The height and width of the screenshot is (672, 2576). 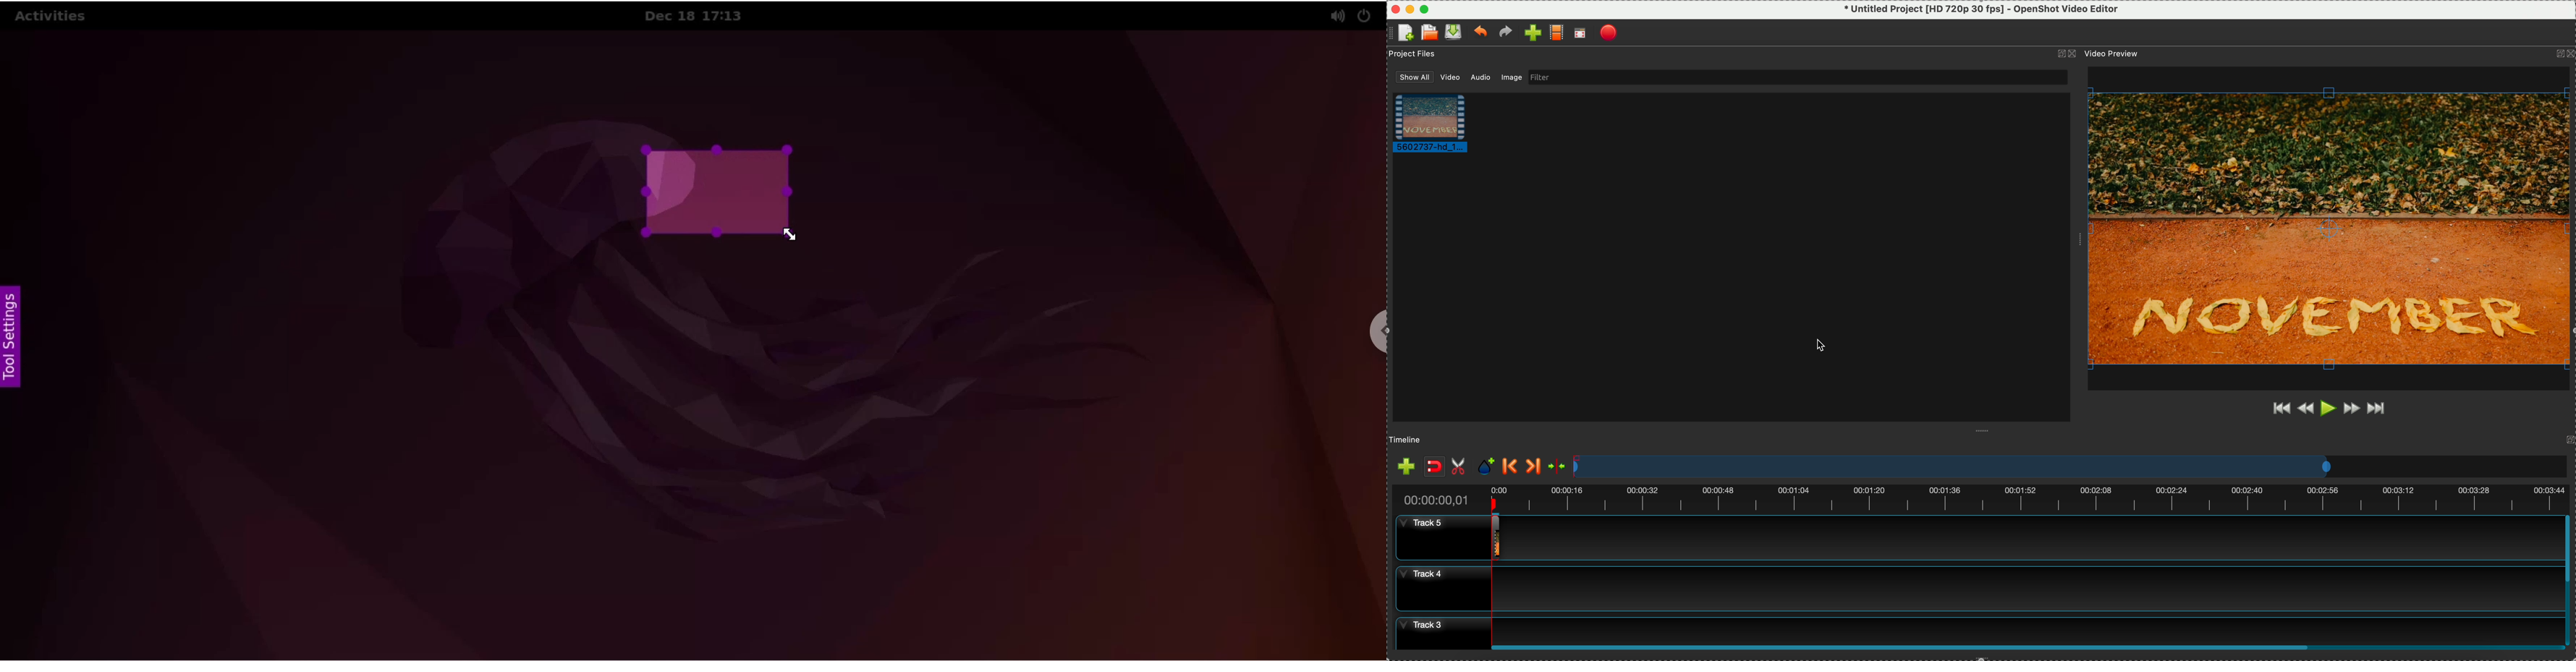 I want to click on icons, so click(x=2565, y=54).